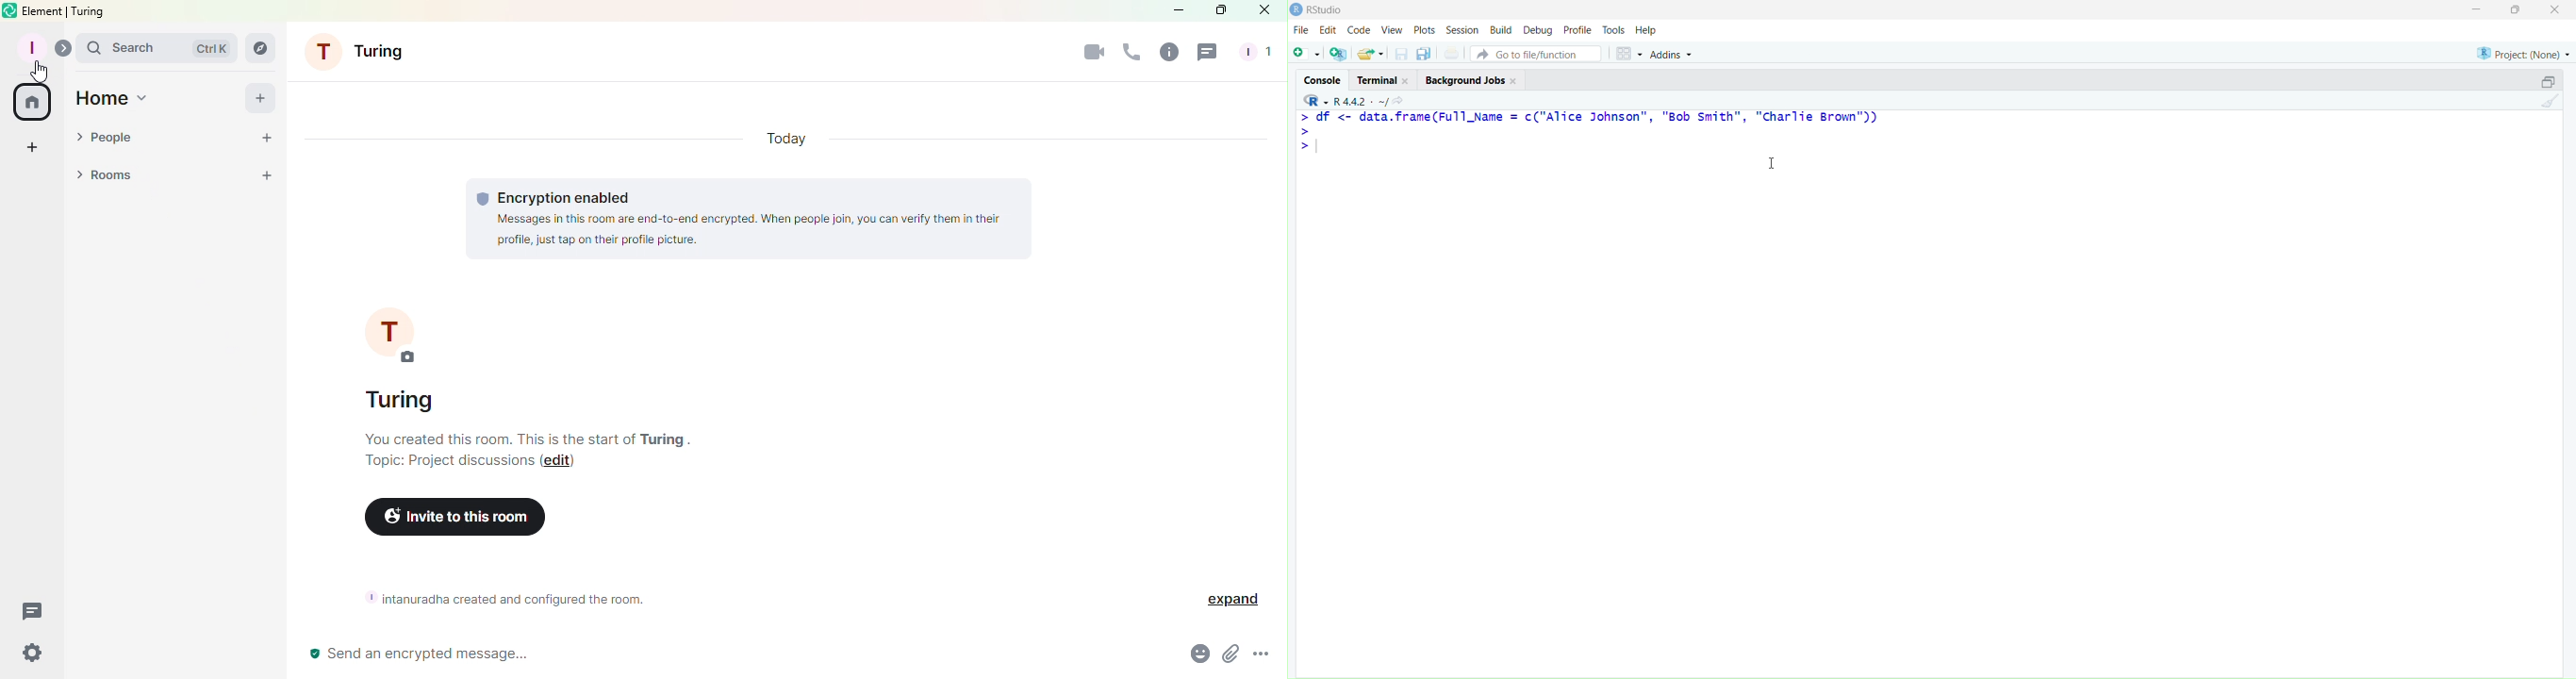  What do you see at coordinates (1305, 53) in the screenshot?
I see `New File` at bounding box center [1305, 53].